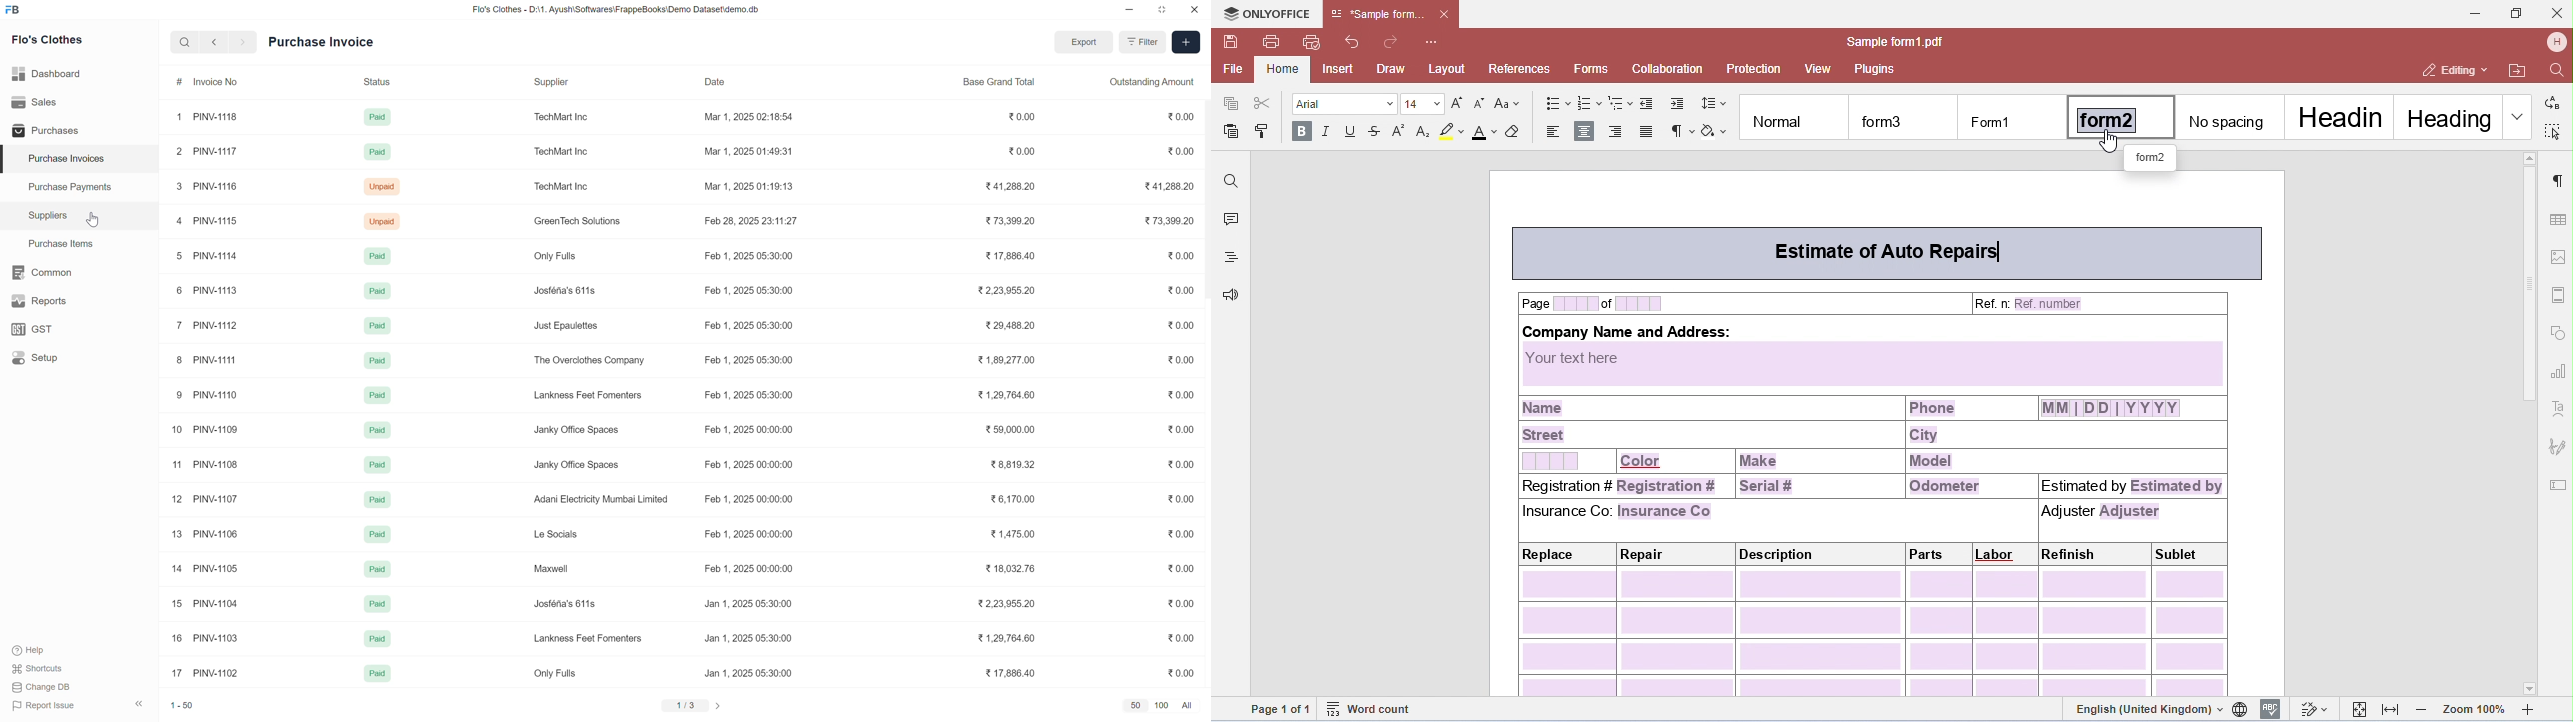  I want to click on GST, so click(32, 324).